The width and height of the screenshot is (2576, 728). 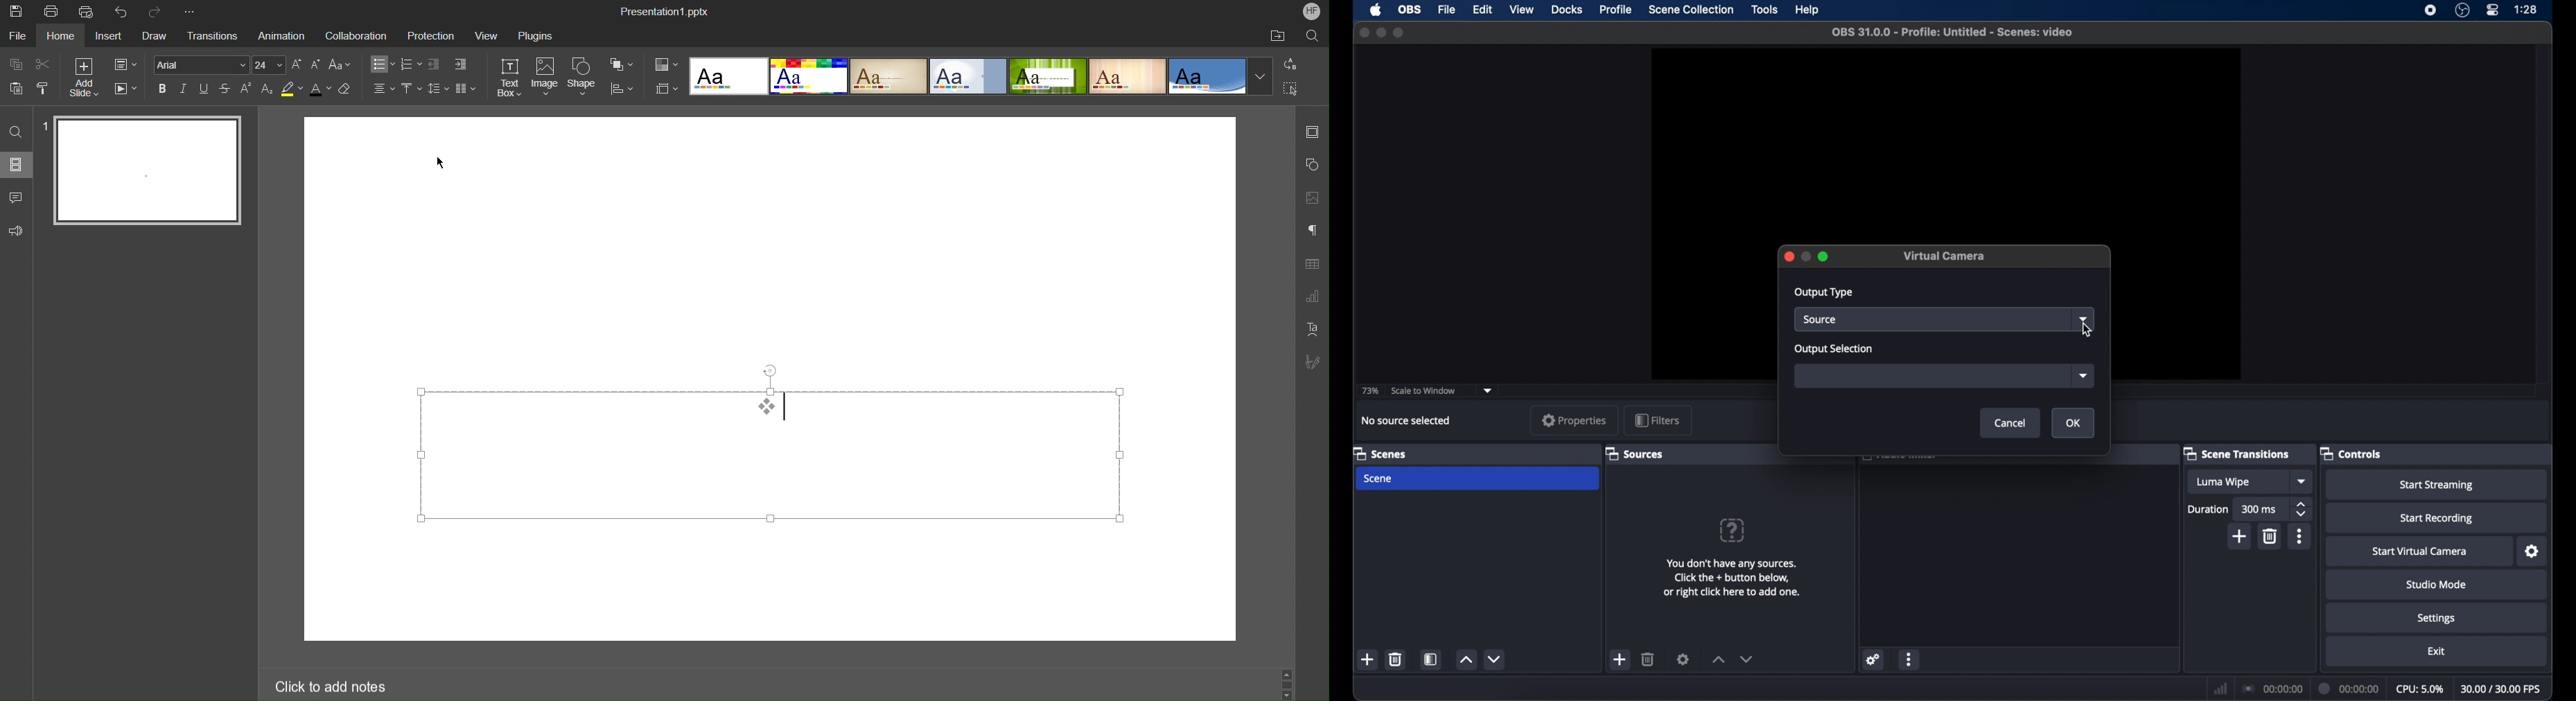 What do you see at coordinates (2436, 517) in the screenshot?
I see `start recording` at bounding box center [2436, 517].